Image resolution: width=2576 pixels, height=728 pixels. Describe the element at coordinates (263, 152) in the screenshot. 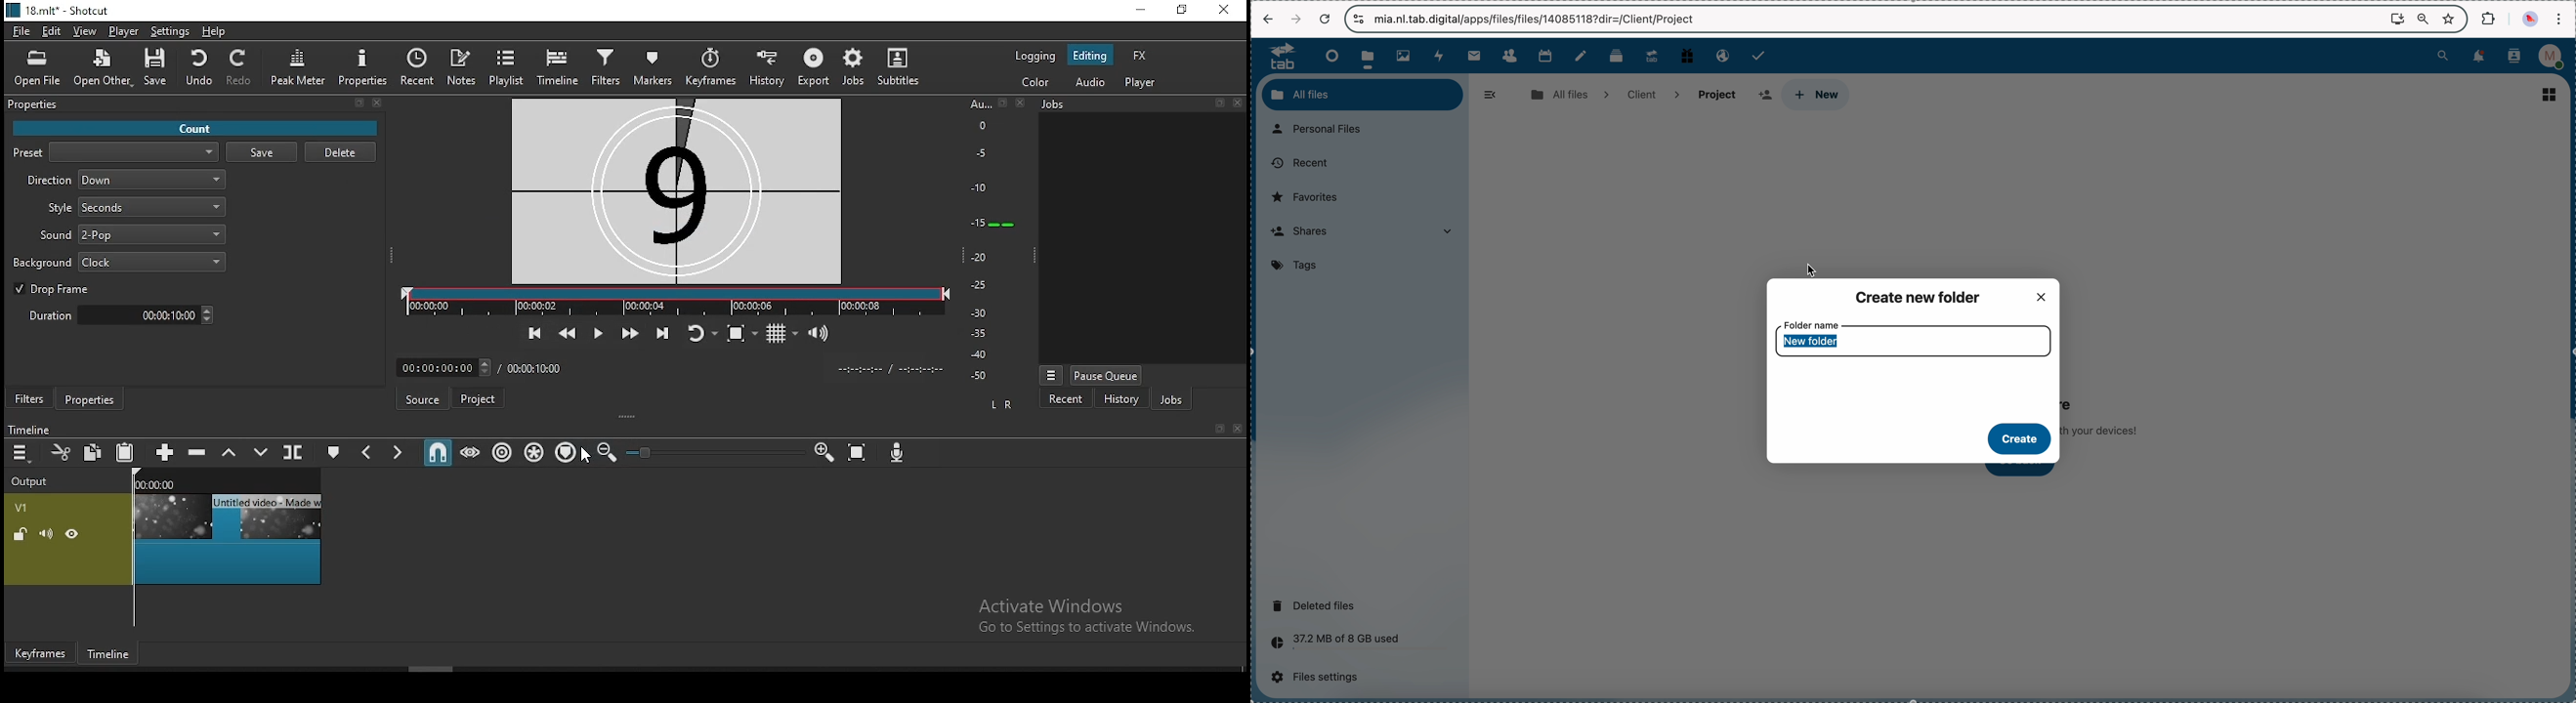

I see `save preset` at that location.